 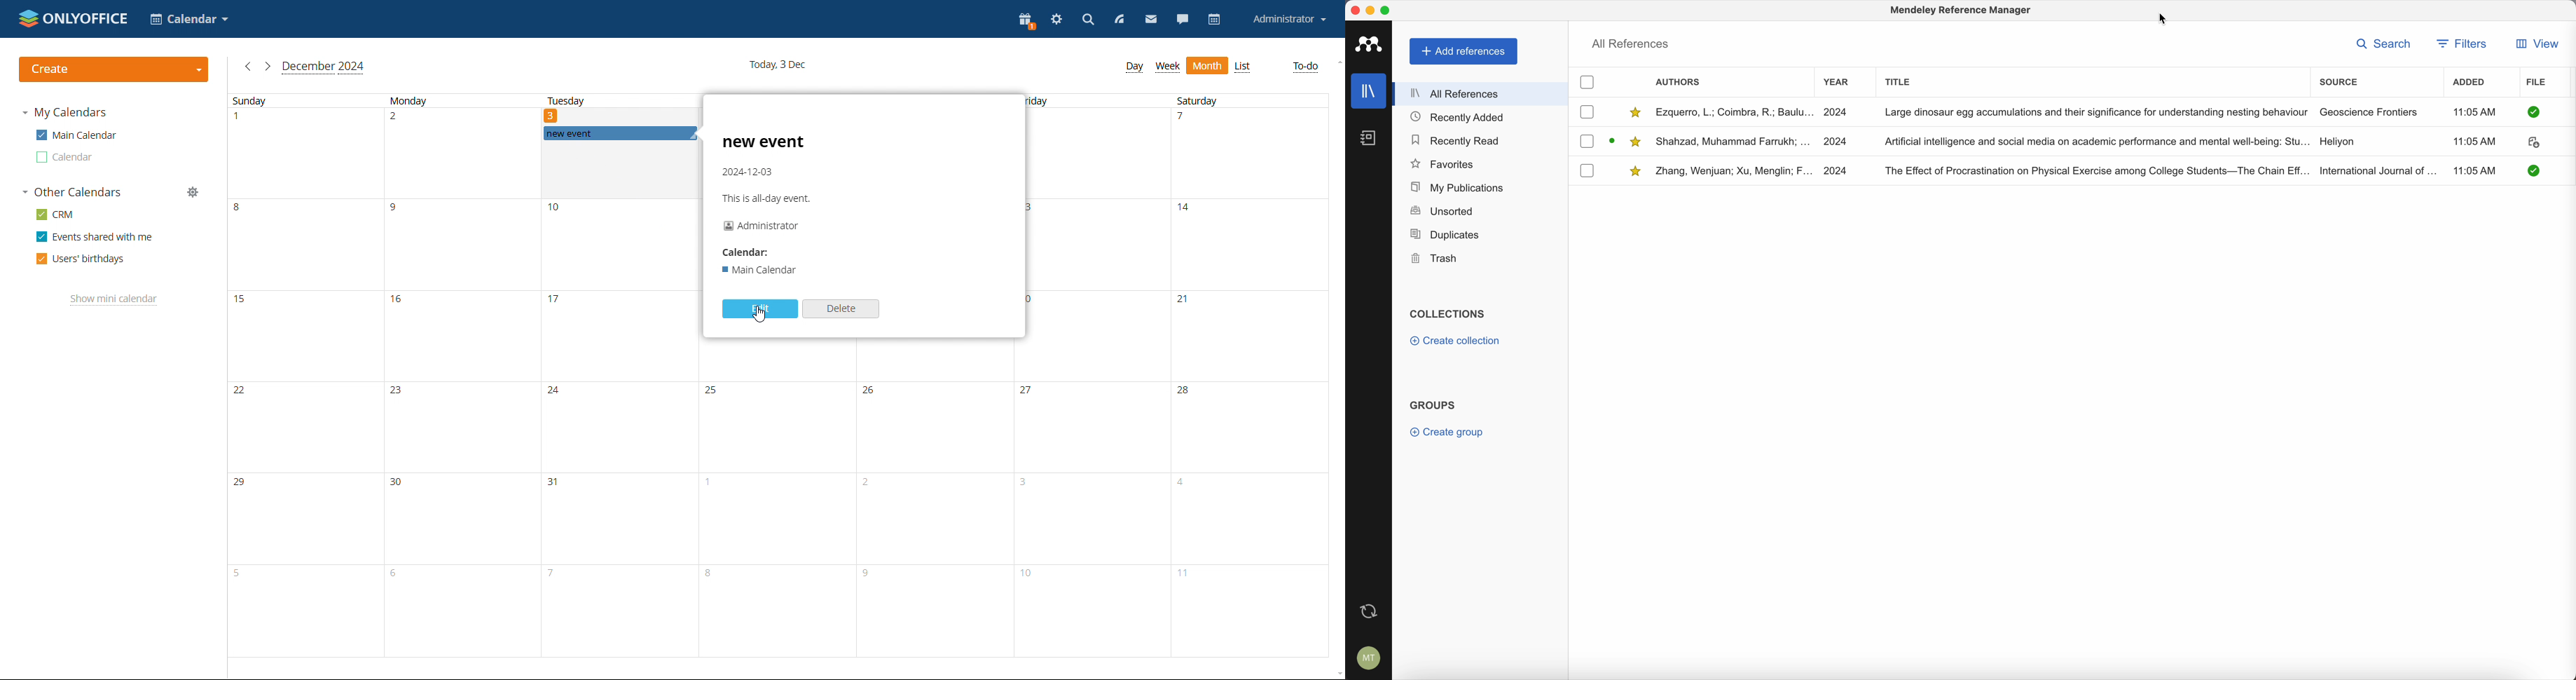 What do you see at coordinates (1370, 92) in the screenshot?
I see `library` at bounding box center [1370, 92].